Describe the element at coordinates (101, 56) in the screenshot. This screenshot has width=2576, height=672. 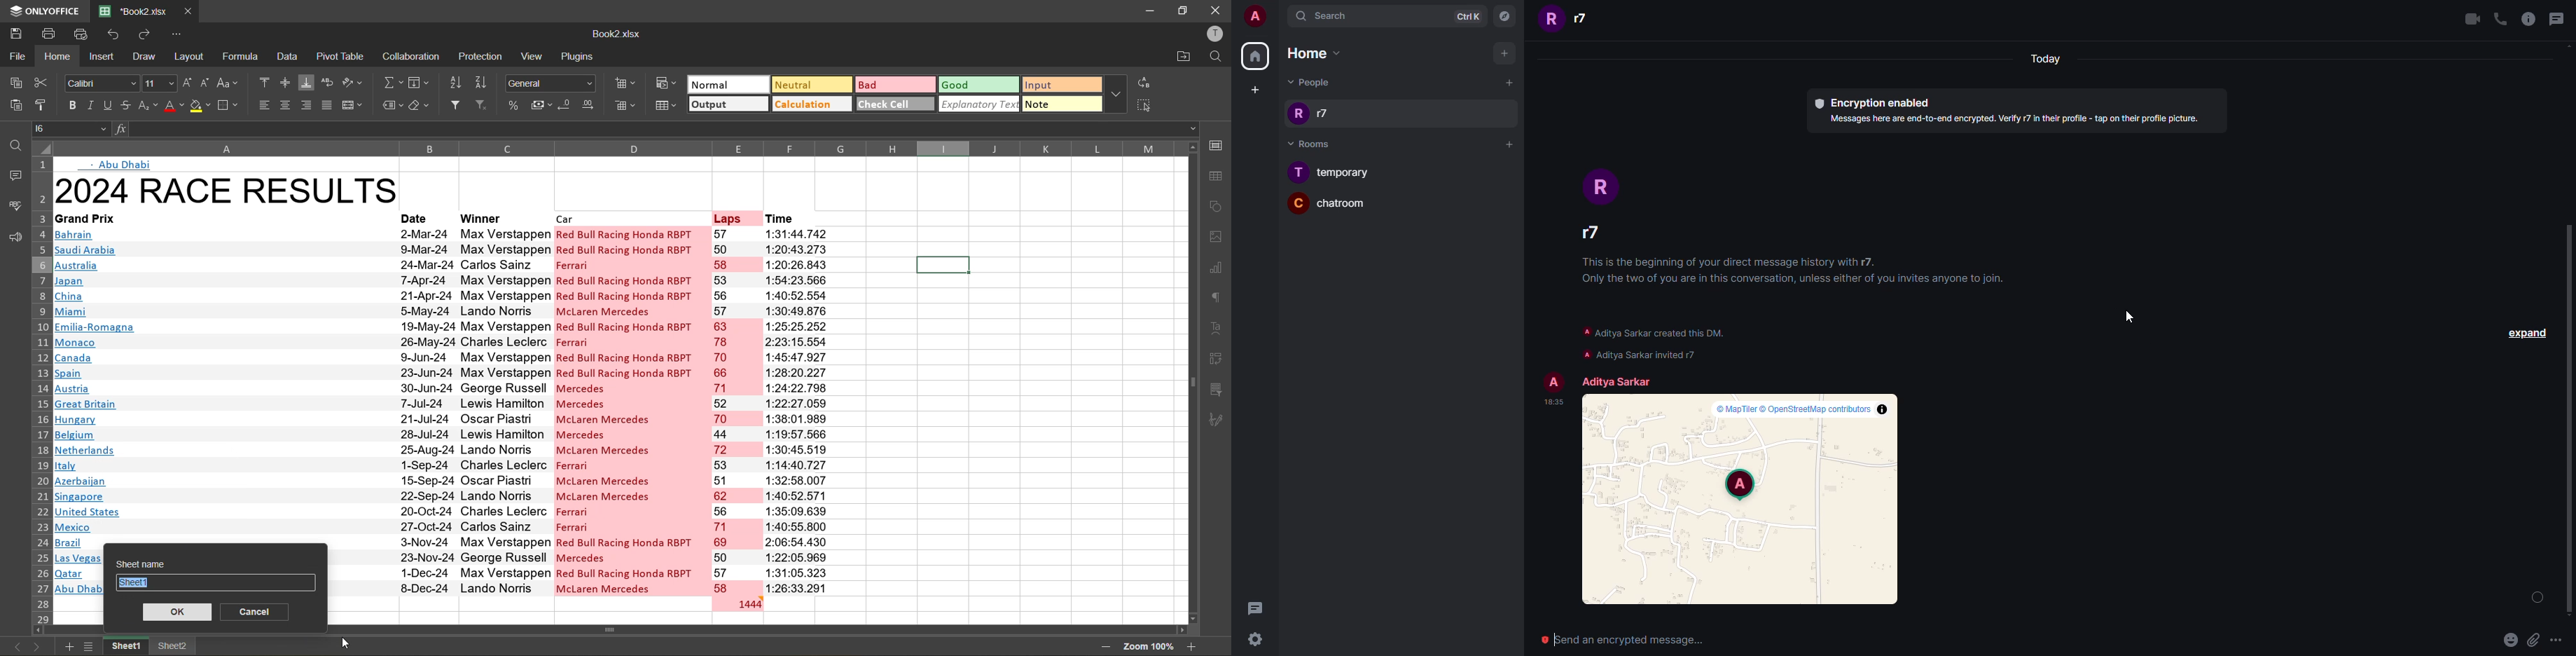
I see `insert` at that location.